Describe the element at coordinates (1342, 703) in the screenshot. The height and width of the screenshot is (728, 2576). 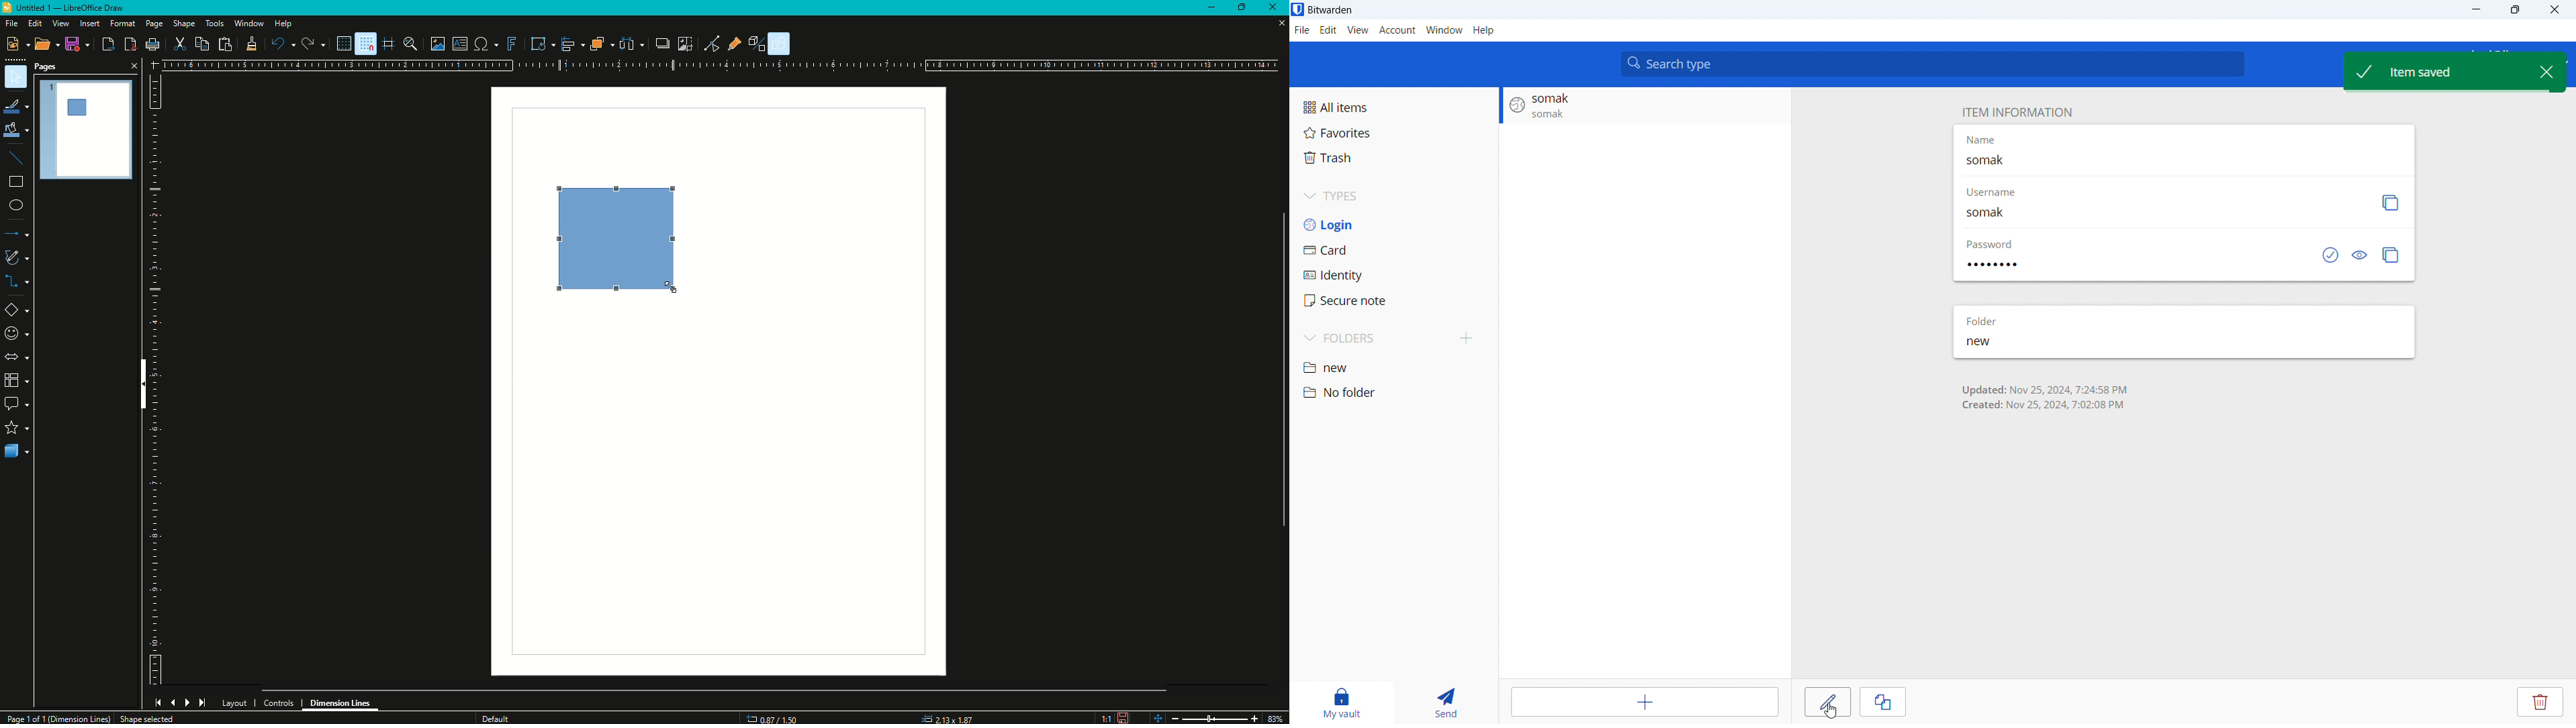
I see `my vault` at that location.